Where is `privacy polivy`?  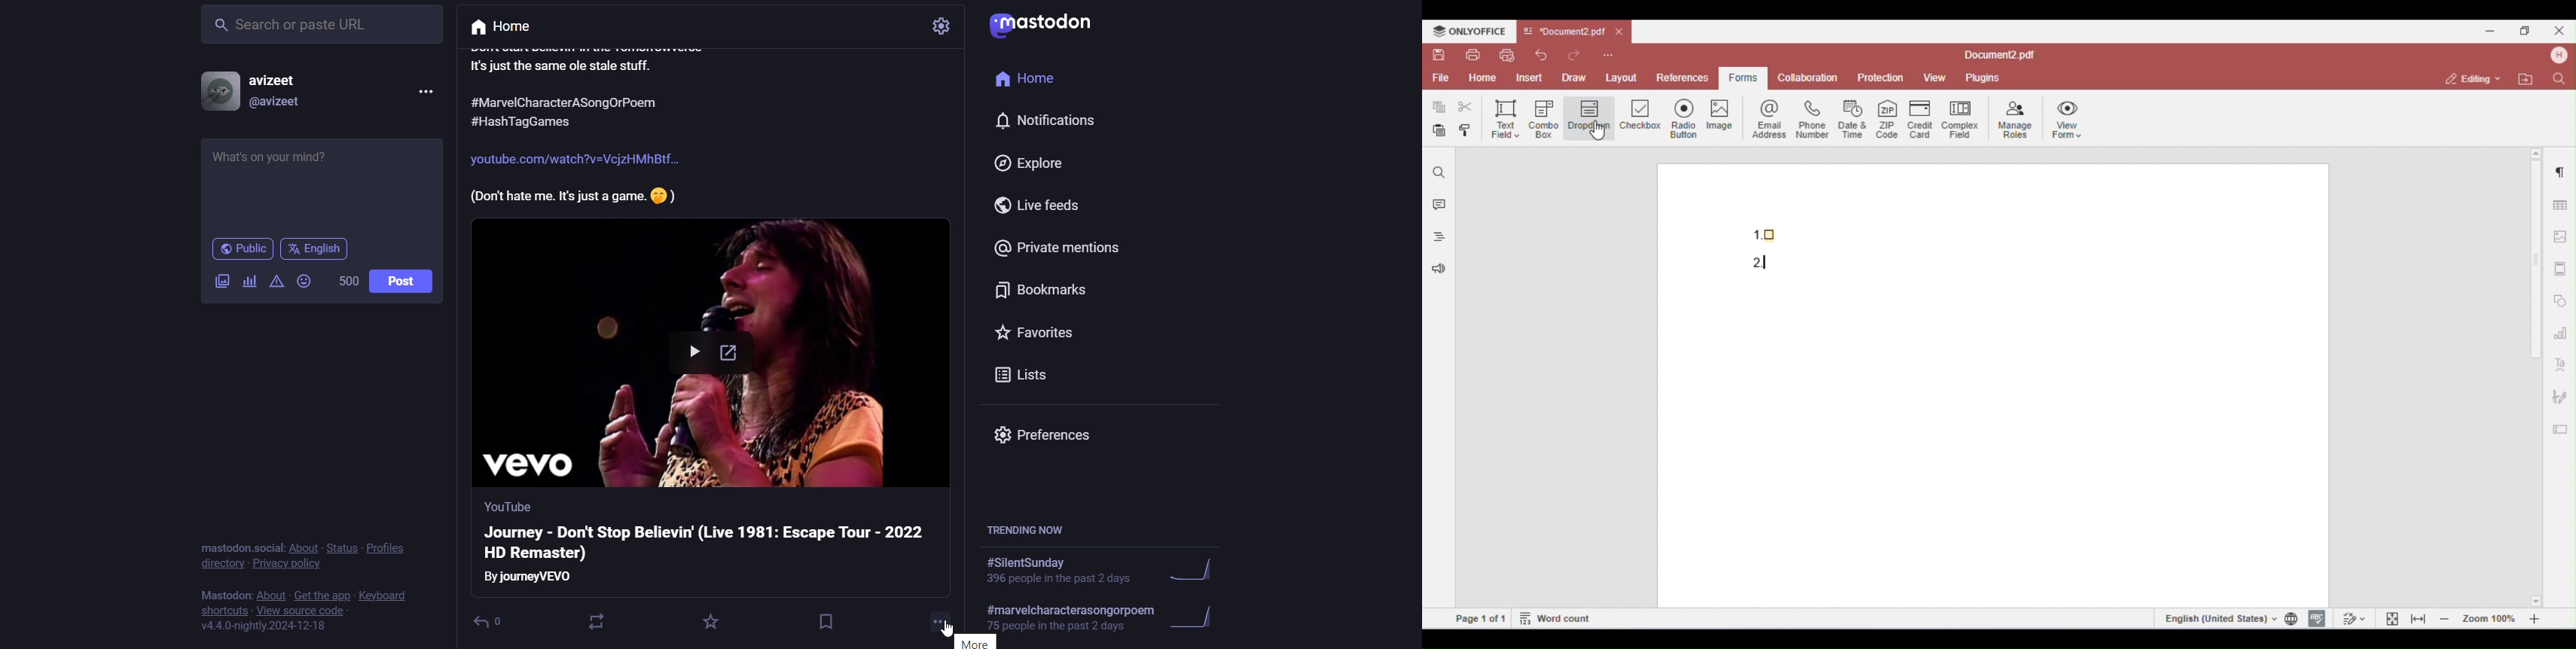 privacy polivy is located at coordinates (292, 564).